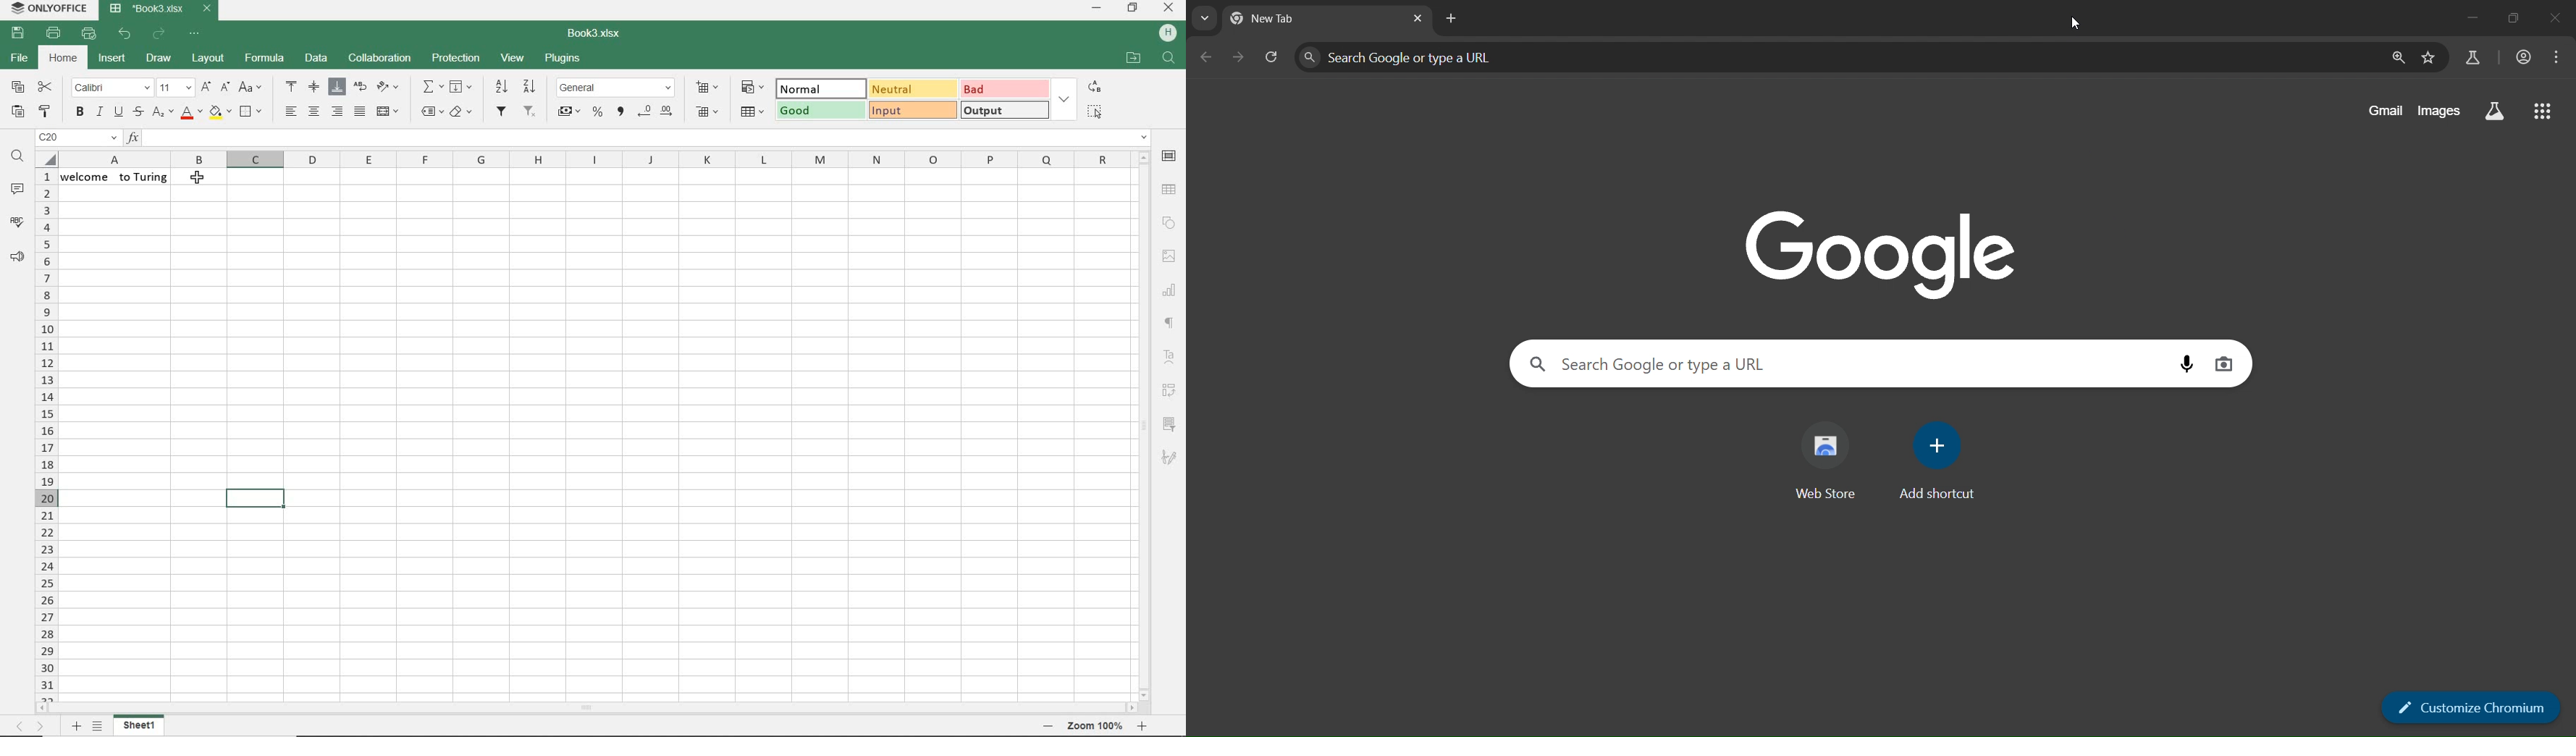 The image size is (2576, 756). I want to click on font size, so click(174, 88).